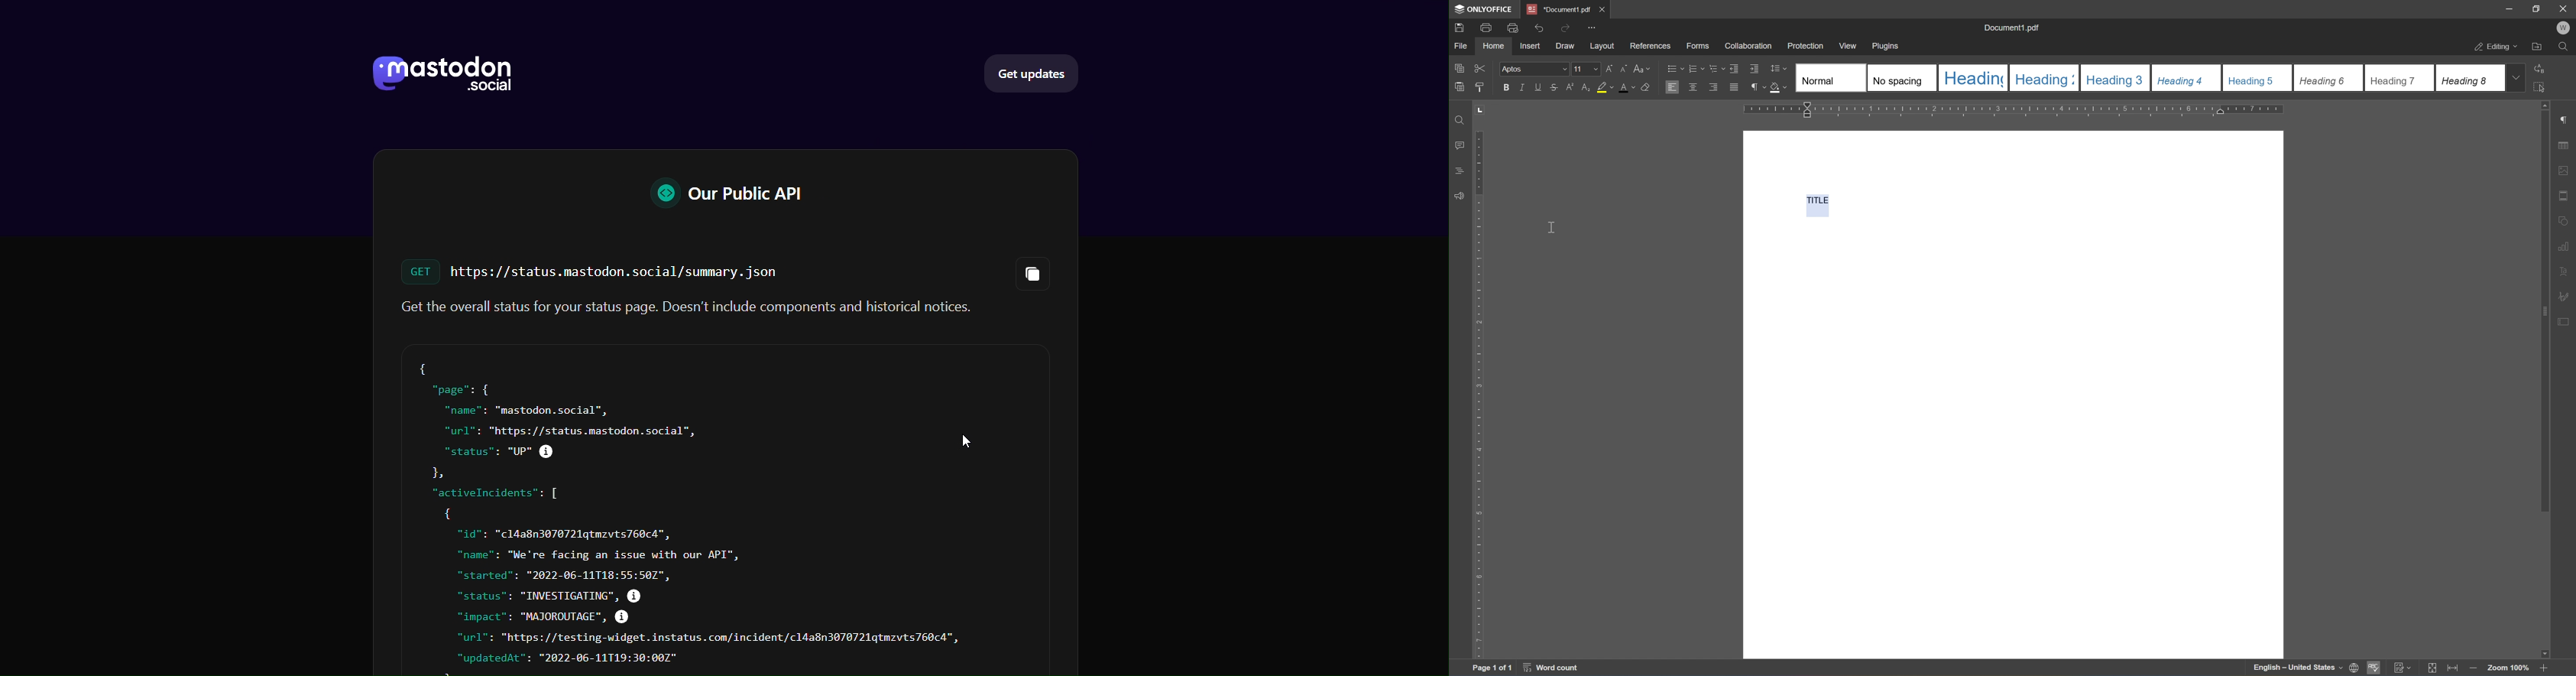 The image size is (2576, 700). Describe the element at coordinates (2567, 171) in the screenshot. I see `image settings` at that location.